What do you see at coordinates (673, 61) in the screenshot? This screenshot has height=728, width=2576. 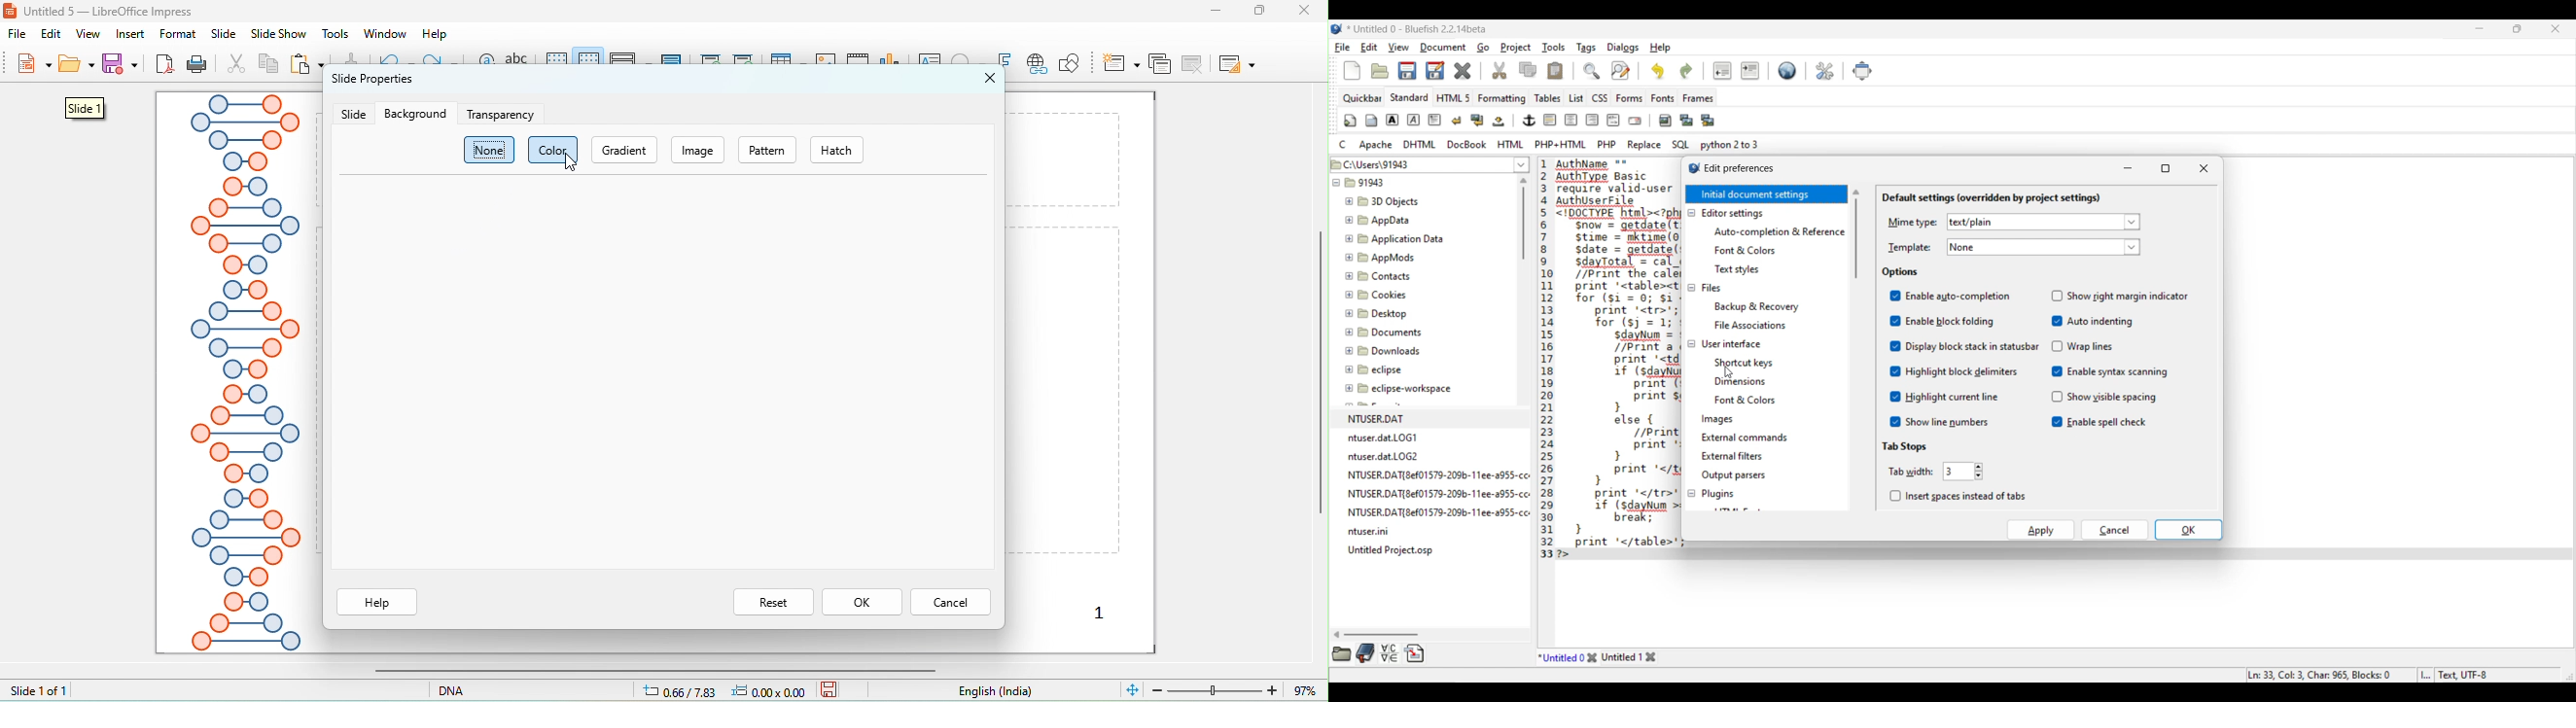 I see `master slide` at bounding box center [673, 61].